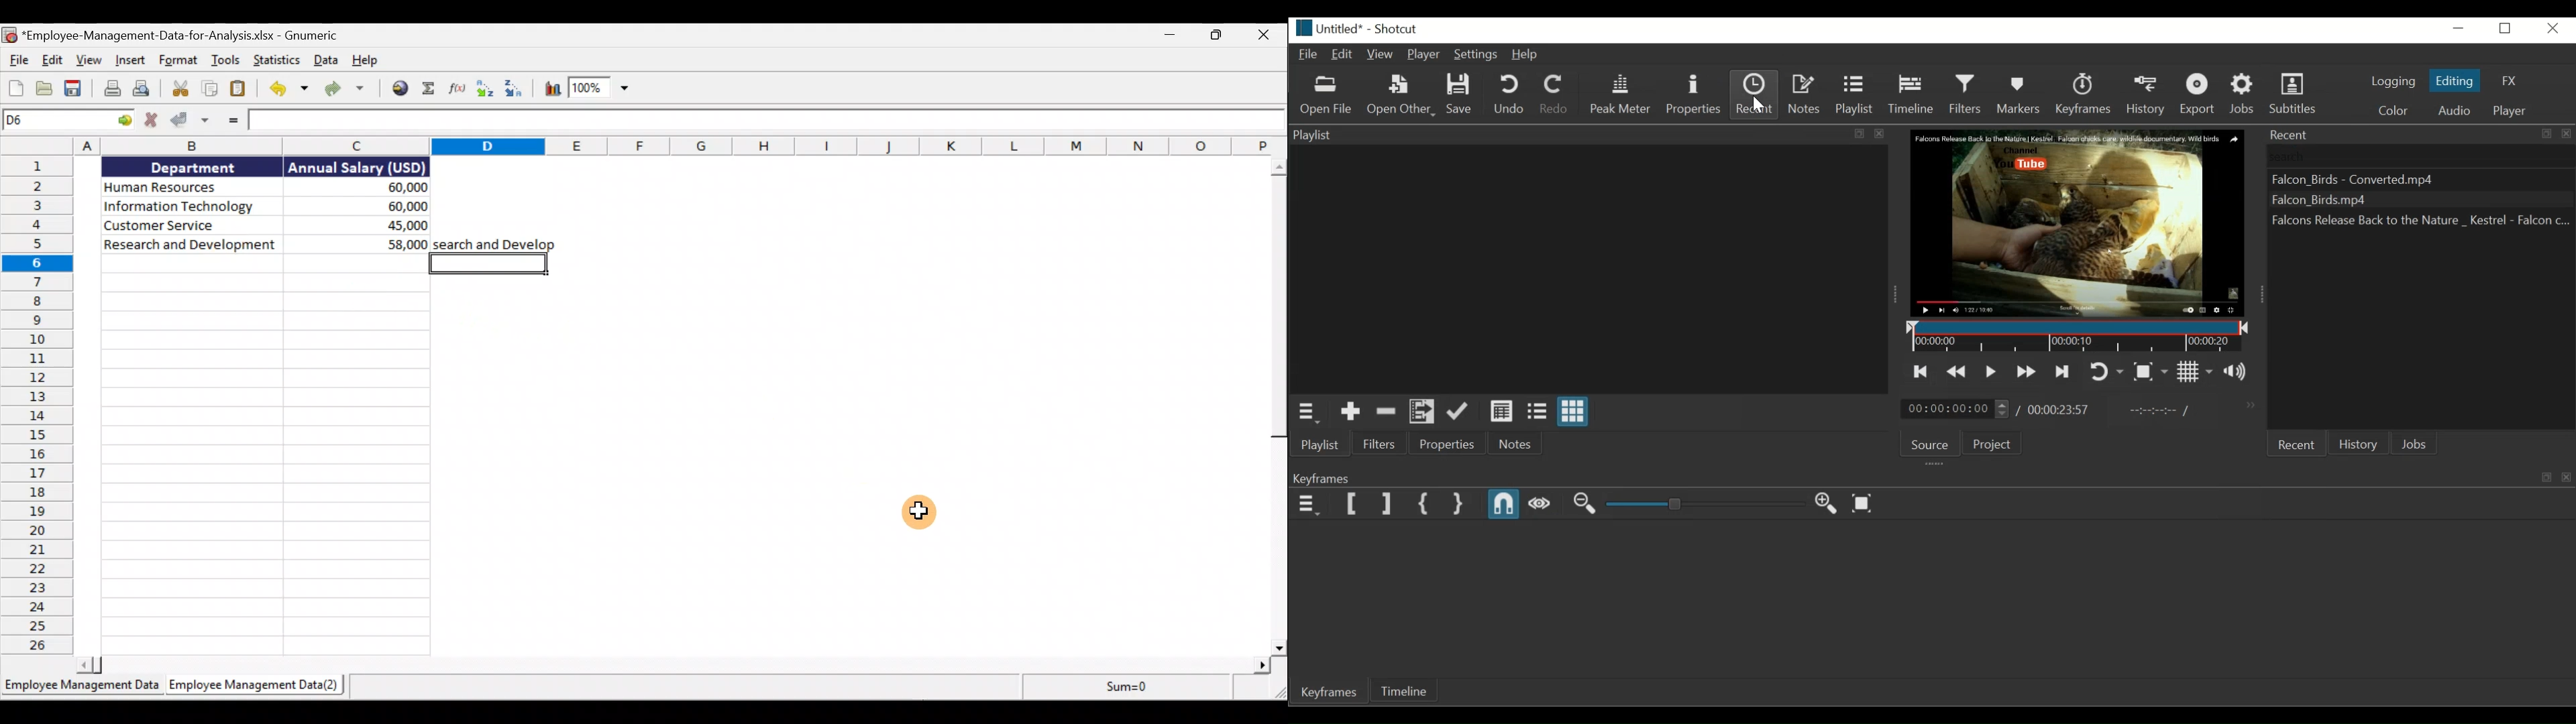 This screenshot has width=2576, height=728. What do you see at coordinates (347, 88) in the screenshot?
I see `Redo the undone action` at bounding box center [347, 88].